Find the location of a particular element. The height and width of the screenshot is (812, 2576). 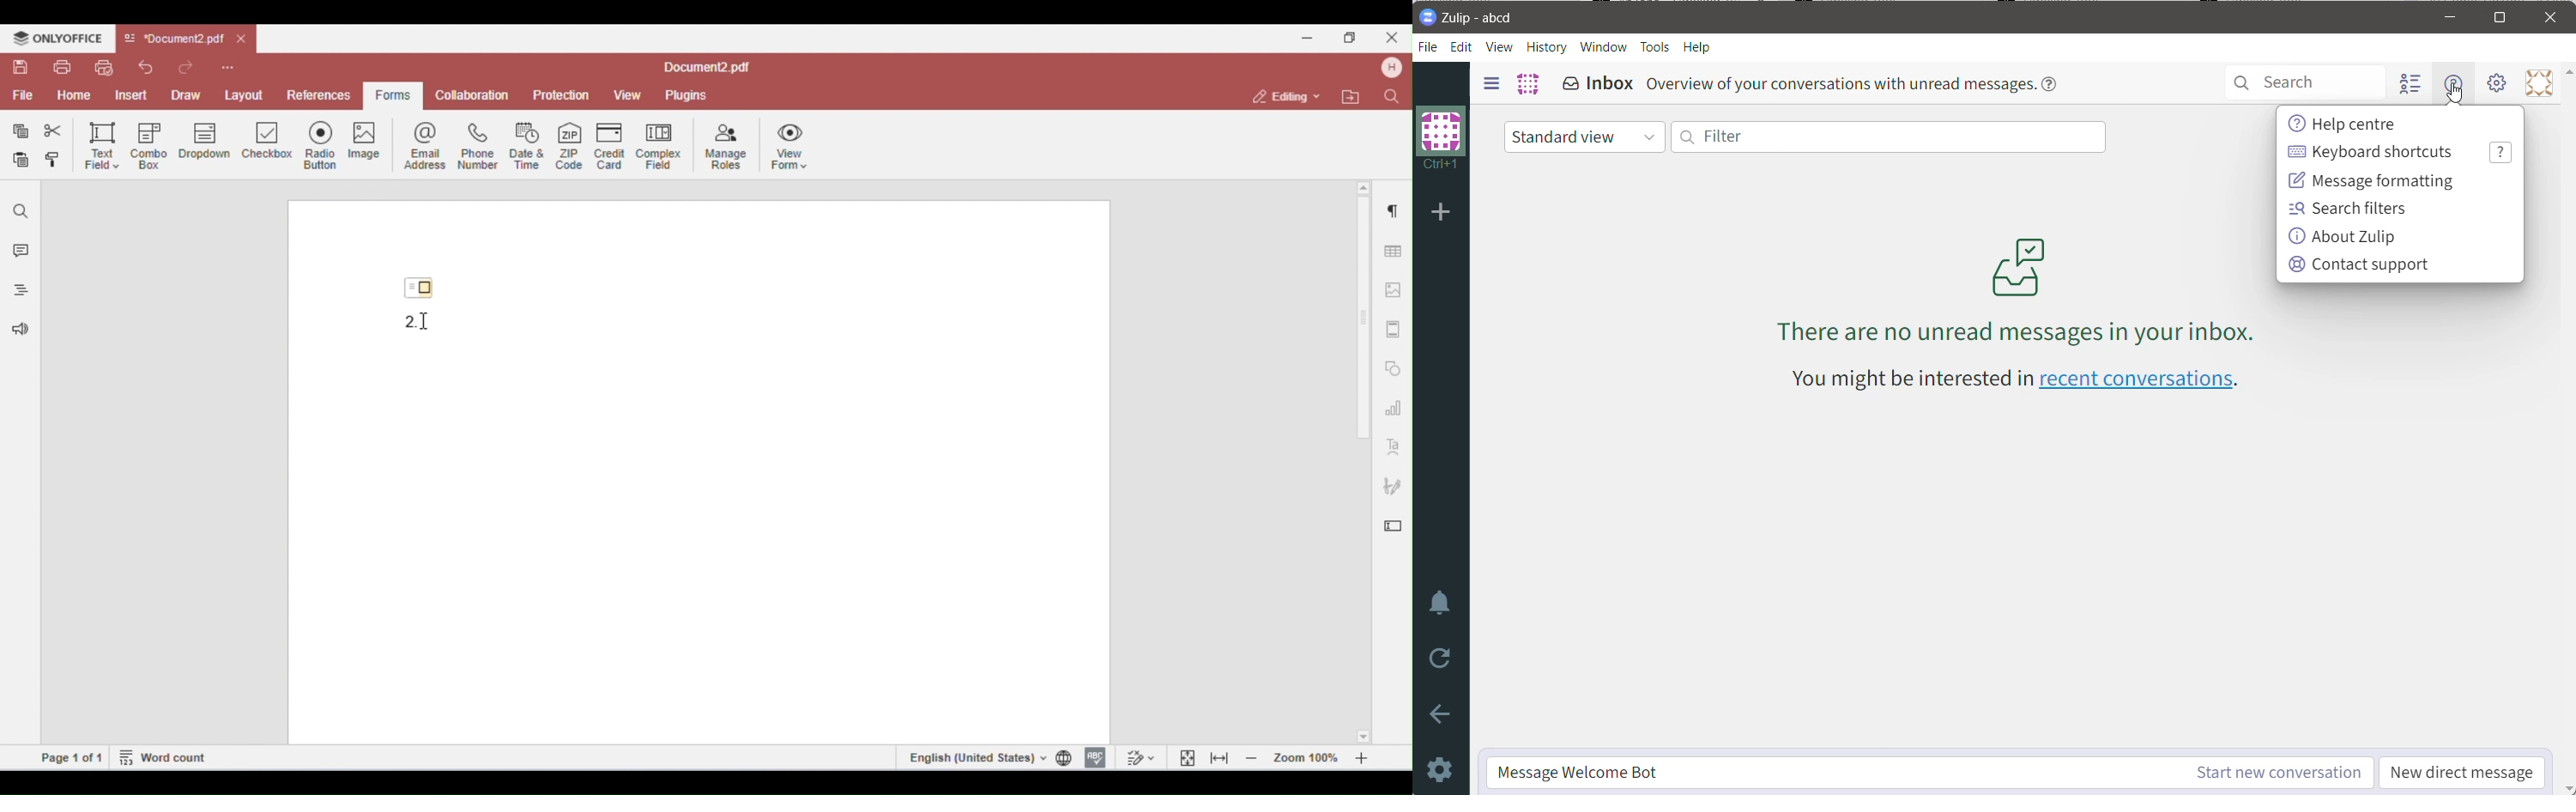

Search is located at coordinates (2307, 82).